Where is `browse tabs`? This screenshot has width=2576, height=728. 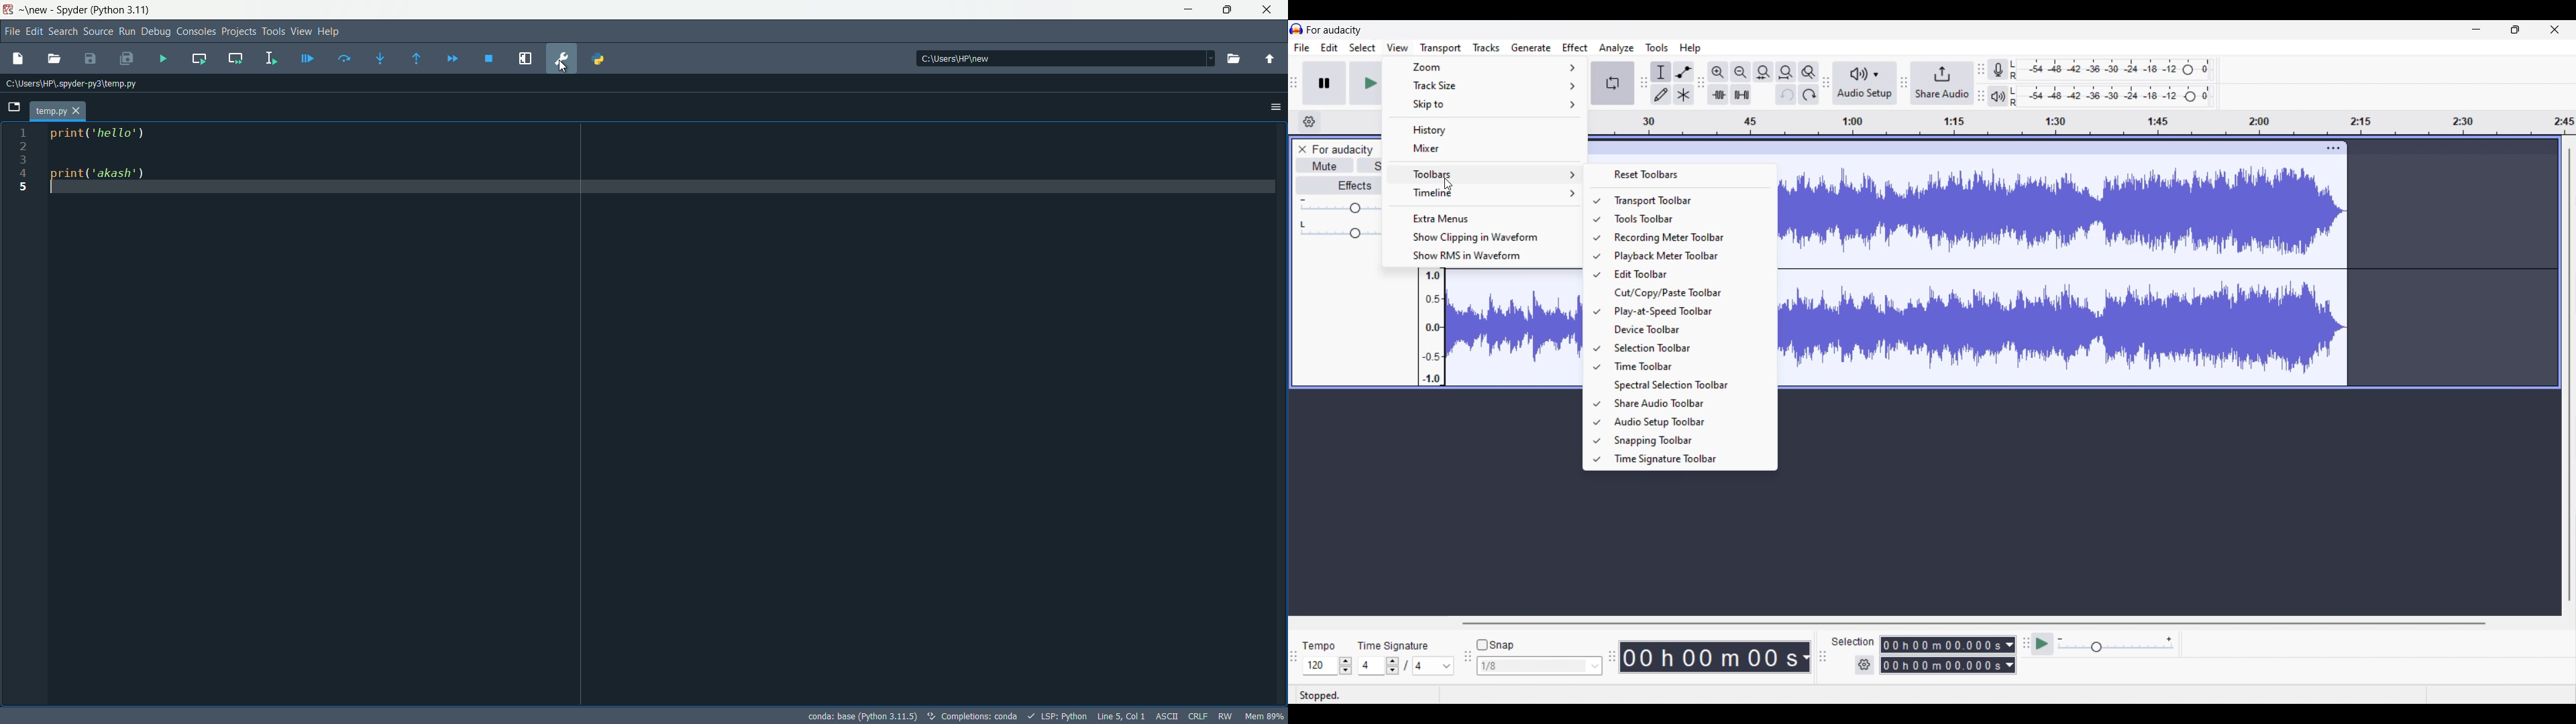
browse tabs is located at coordinates (13, 107).